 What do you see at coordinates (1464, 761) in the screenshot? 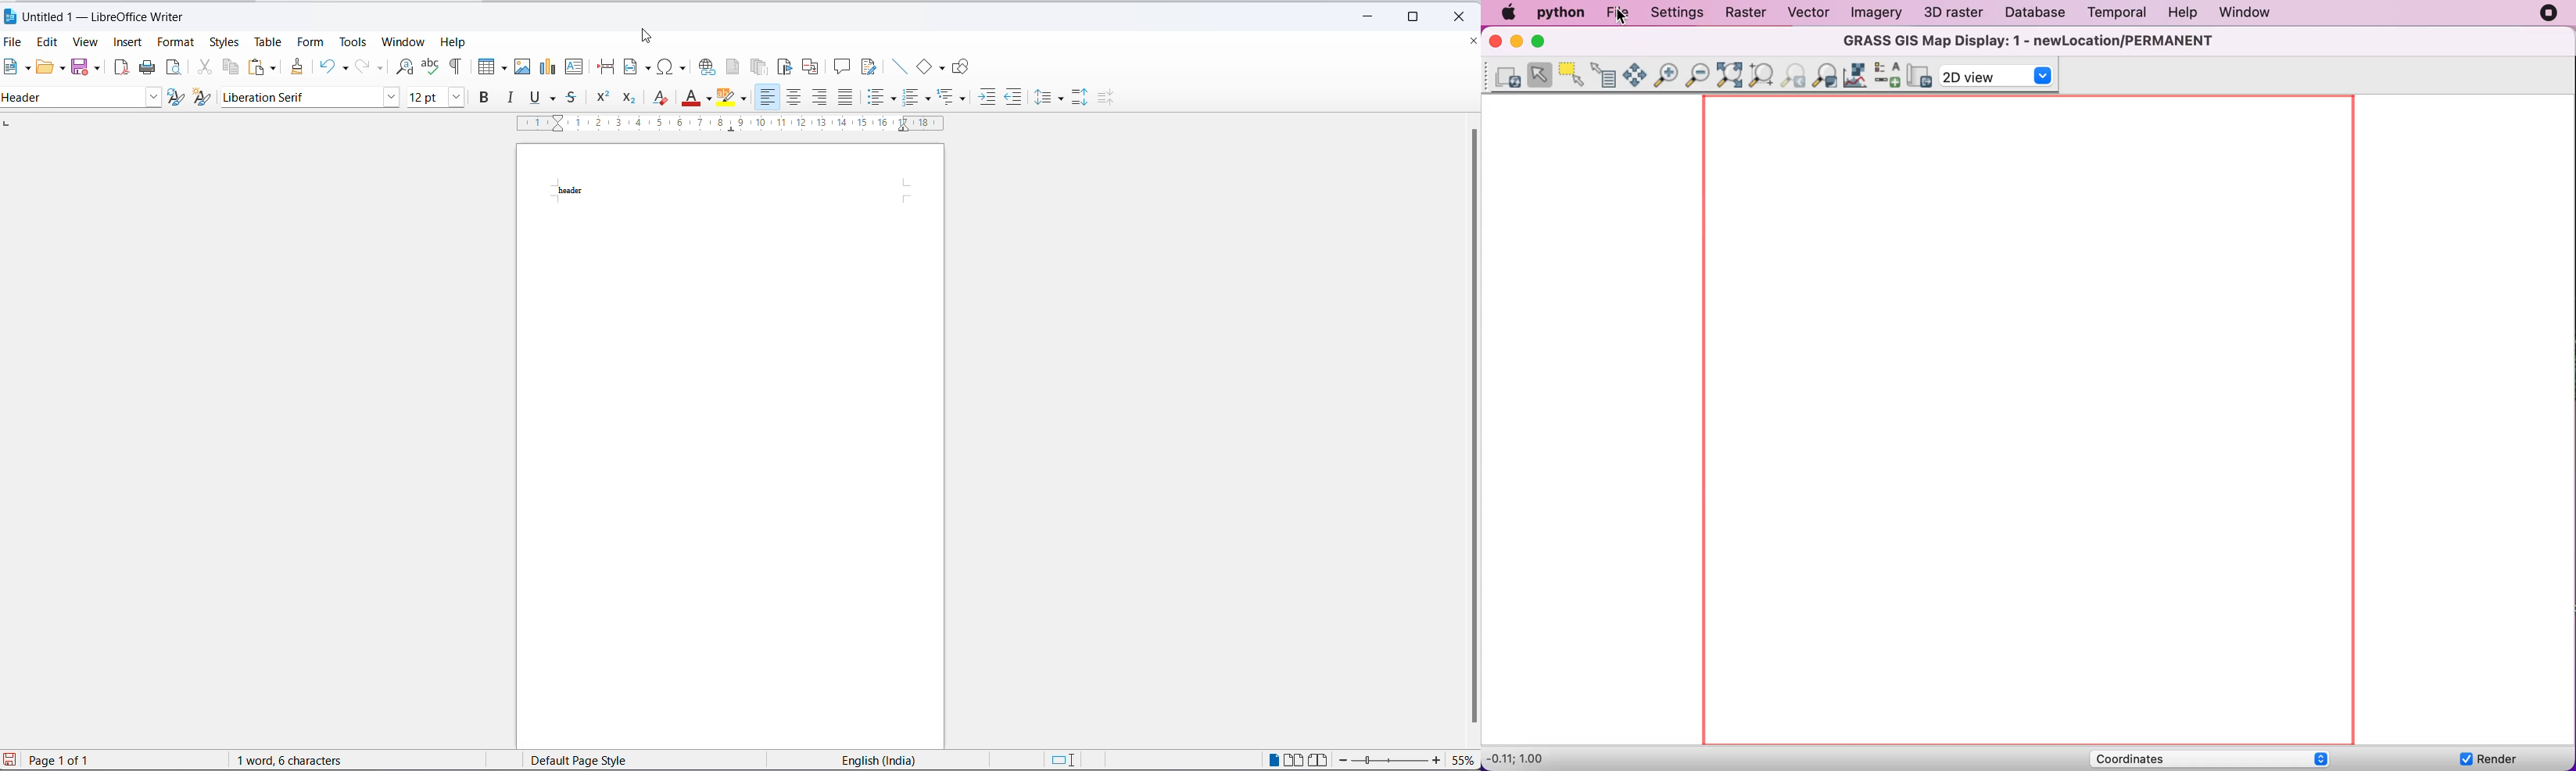
I see `zoom percentage` at bounding box center [1464, 761].